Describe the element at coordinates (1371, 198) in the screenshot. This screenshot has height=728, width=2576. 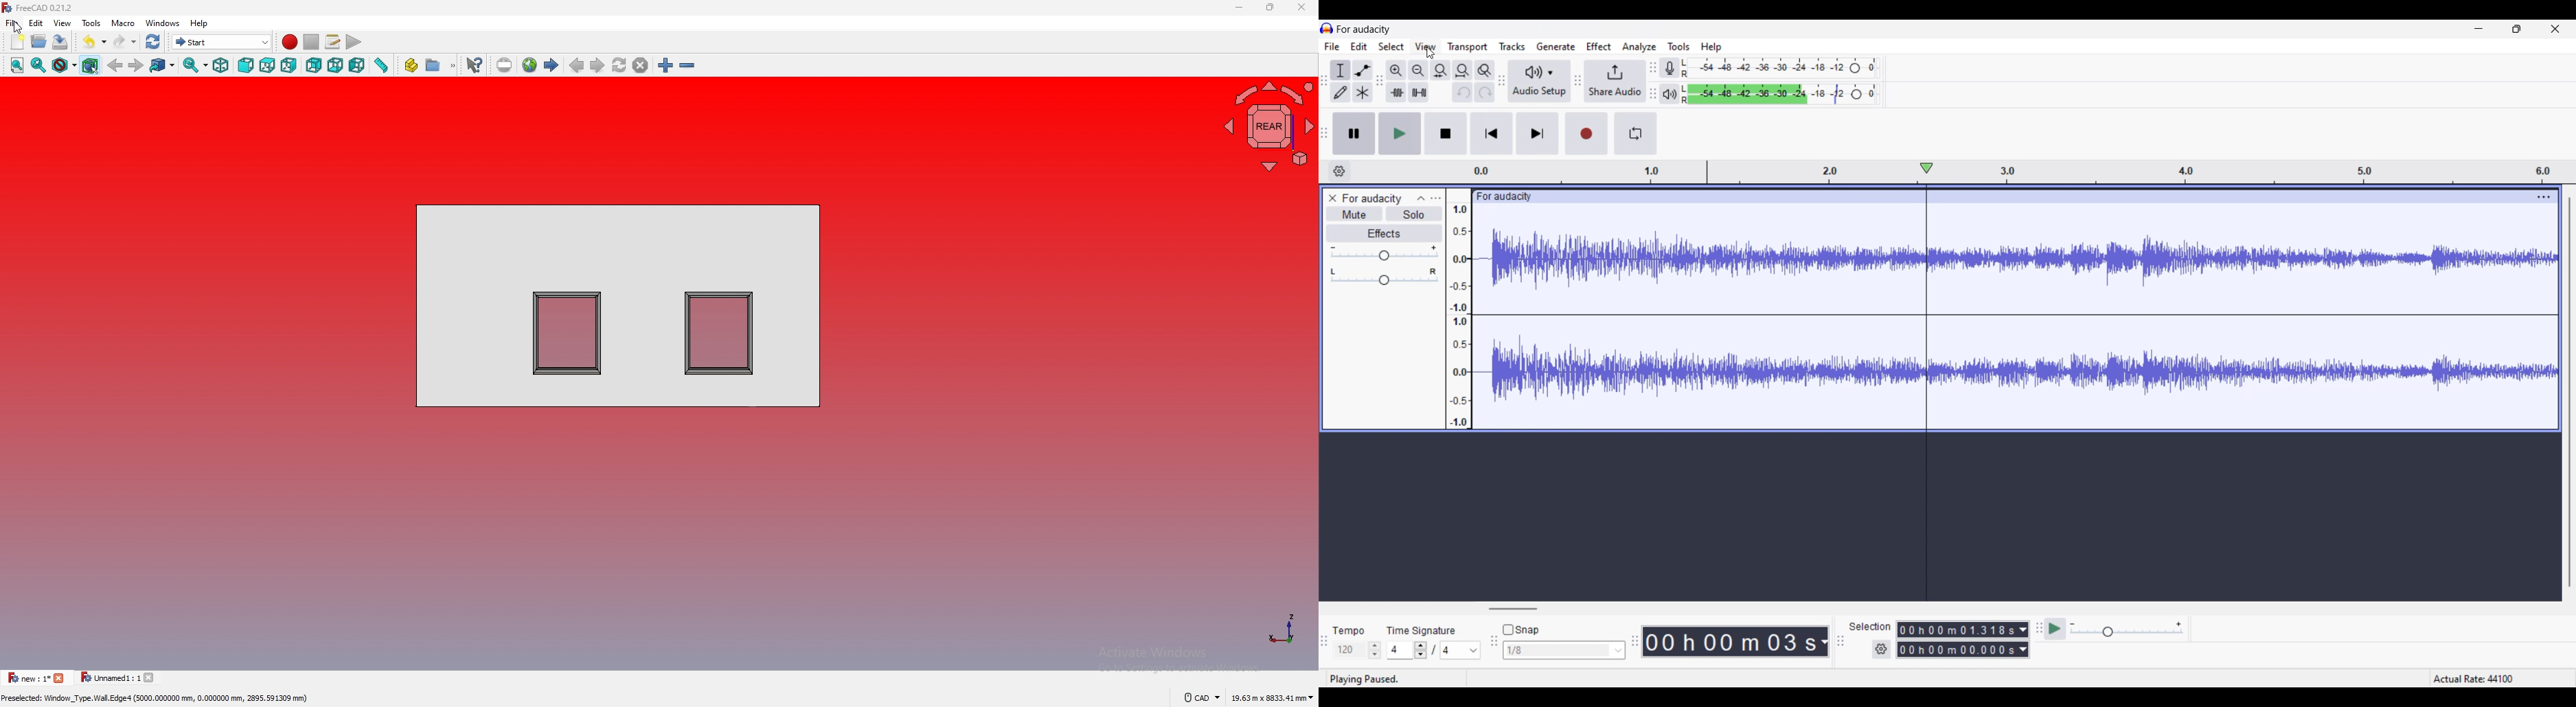
I see `Project name` at that location.